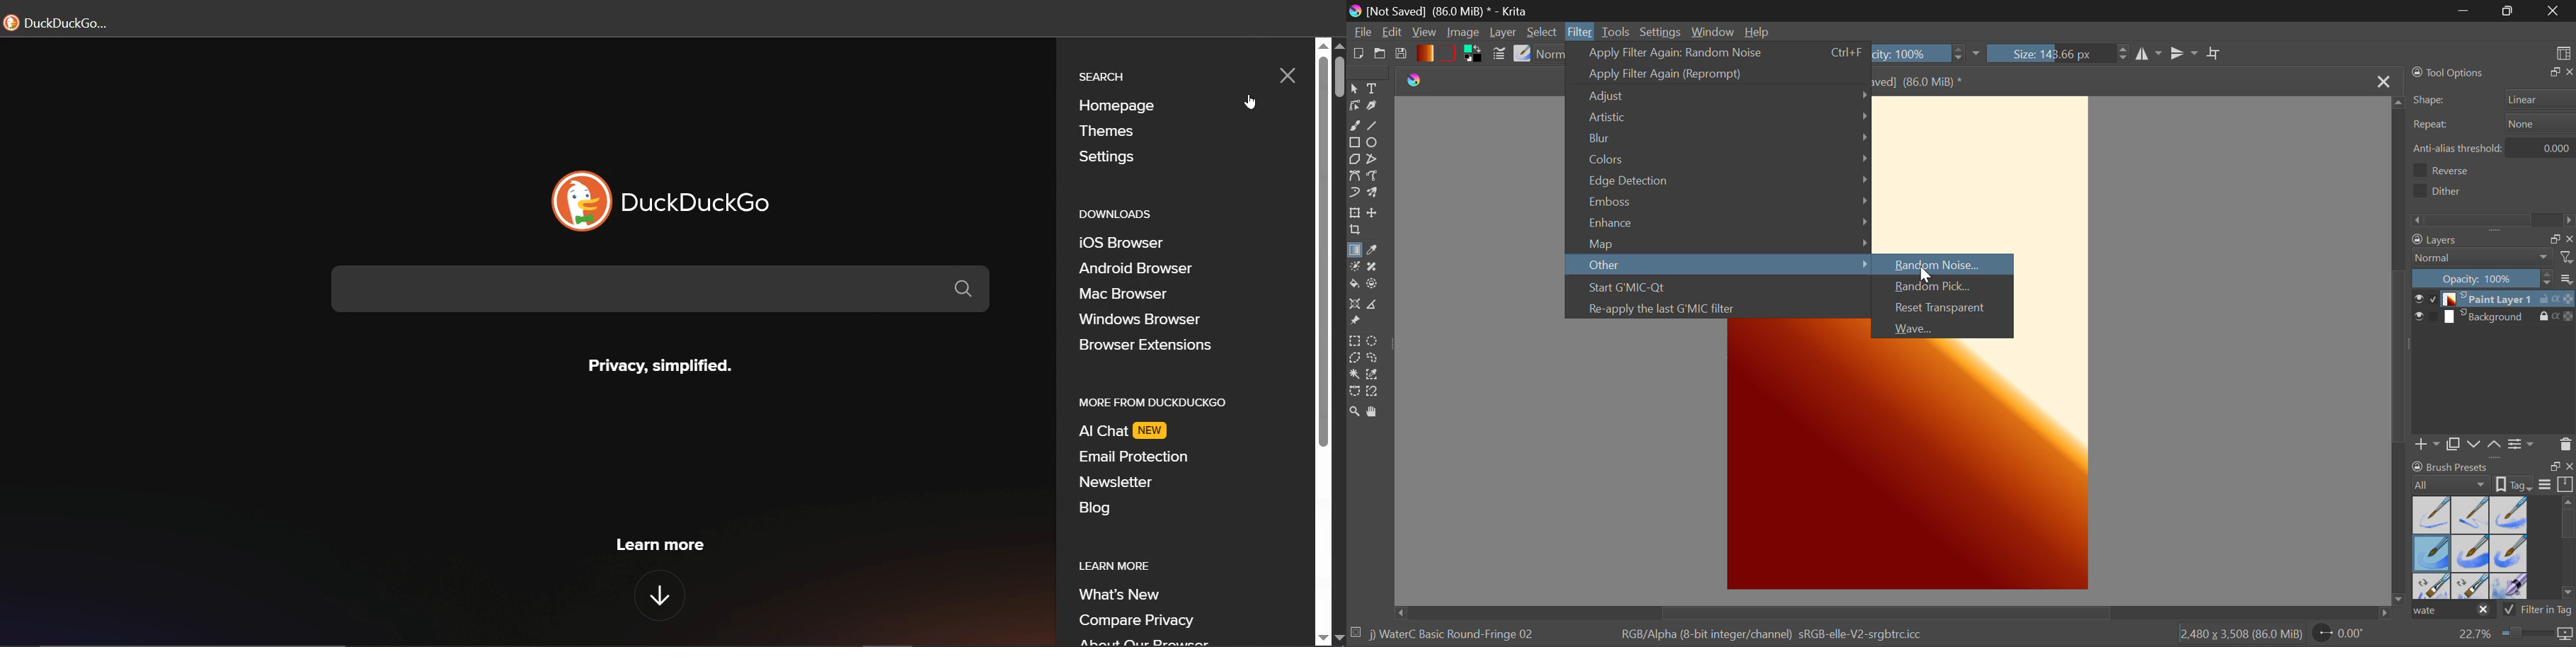  Describe the element at coordinates (1354, 89) in the screenshot. I see `Select` at that location.